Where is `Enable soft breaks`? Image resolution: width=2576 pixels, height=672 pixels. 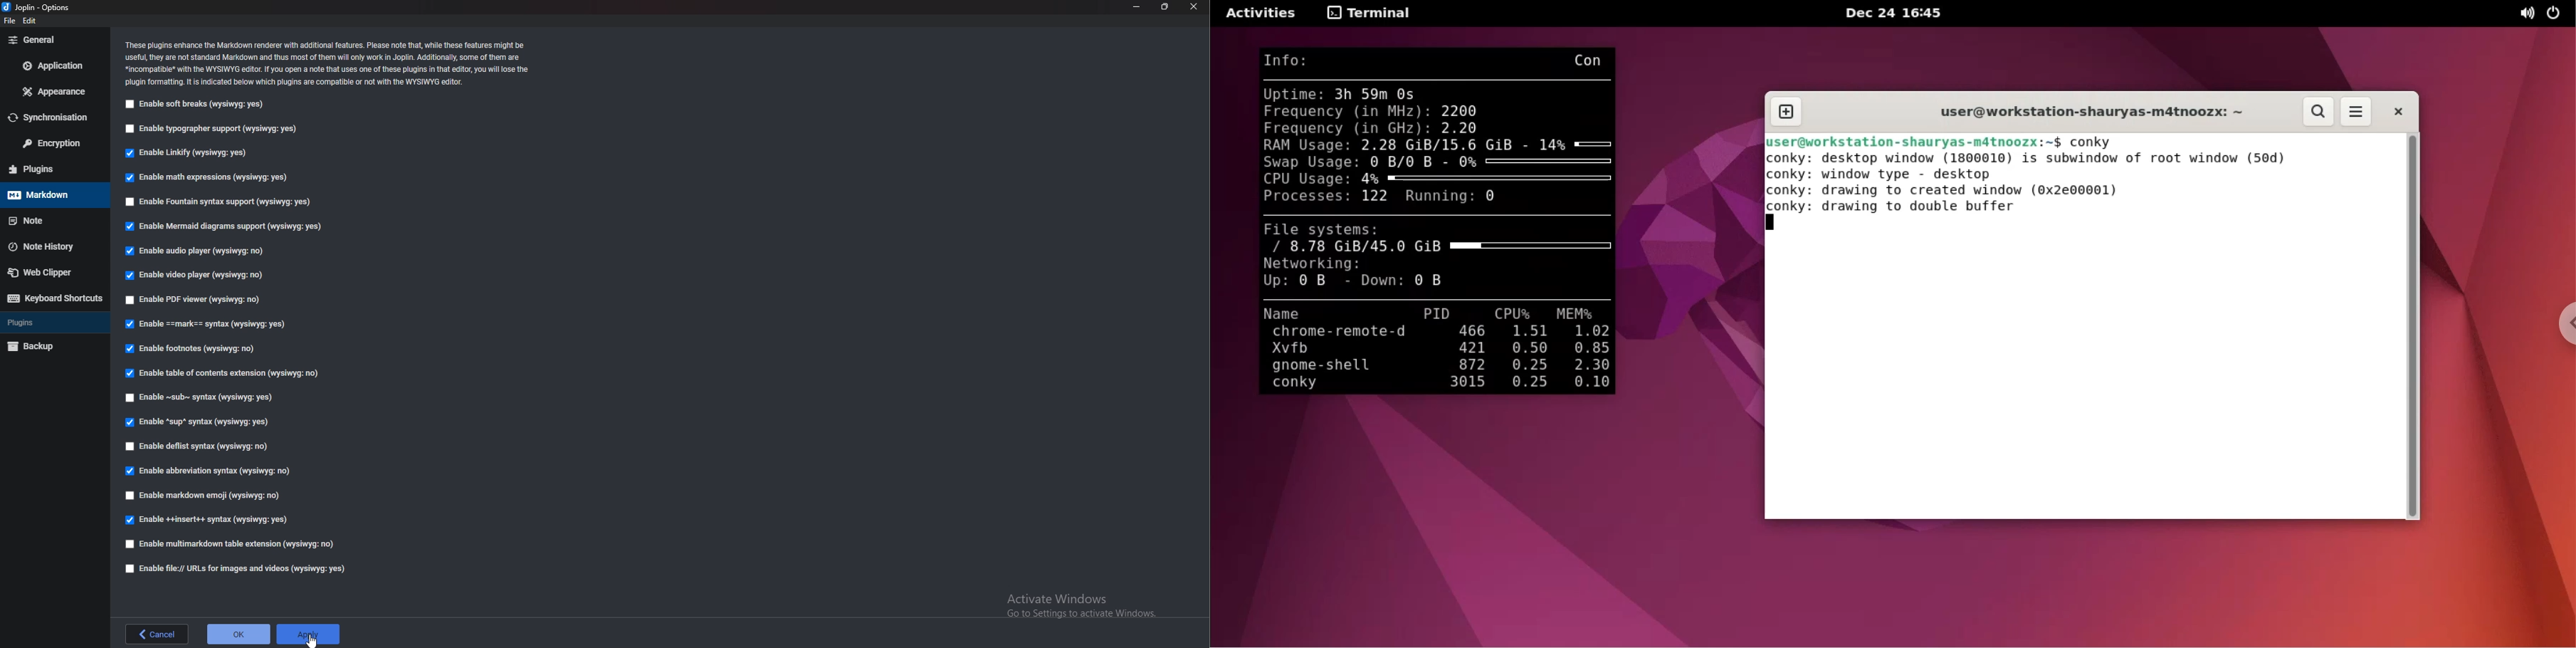
Enable soft breaks is located at coordinates (197, 104).